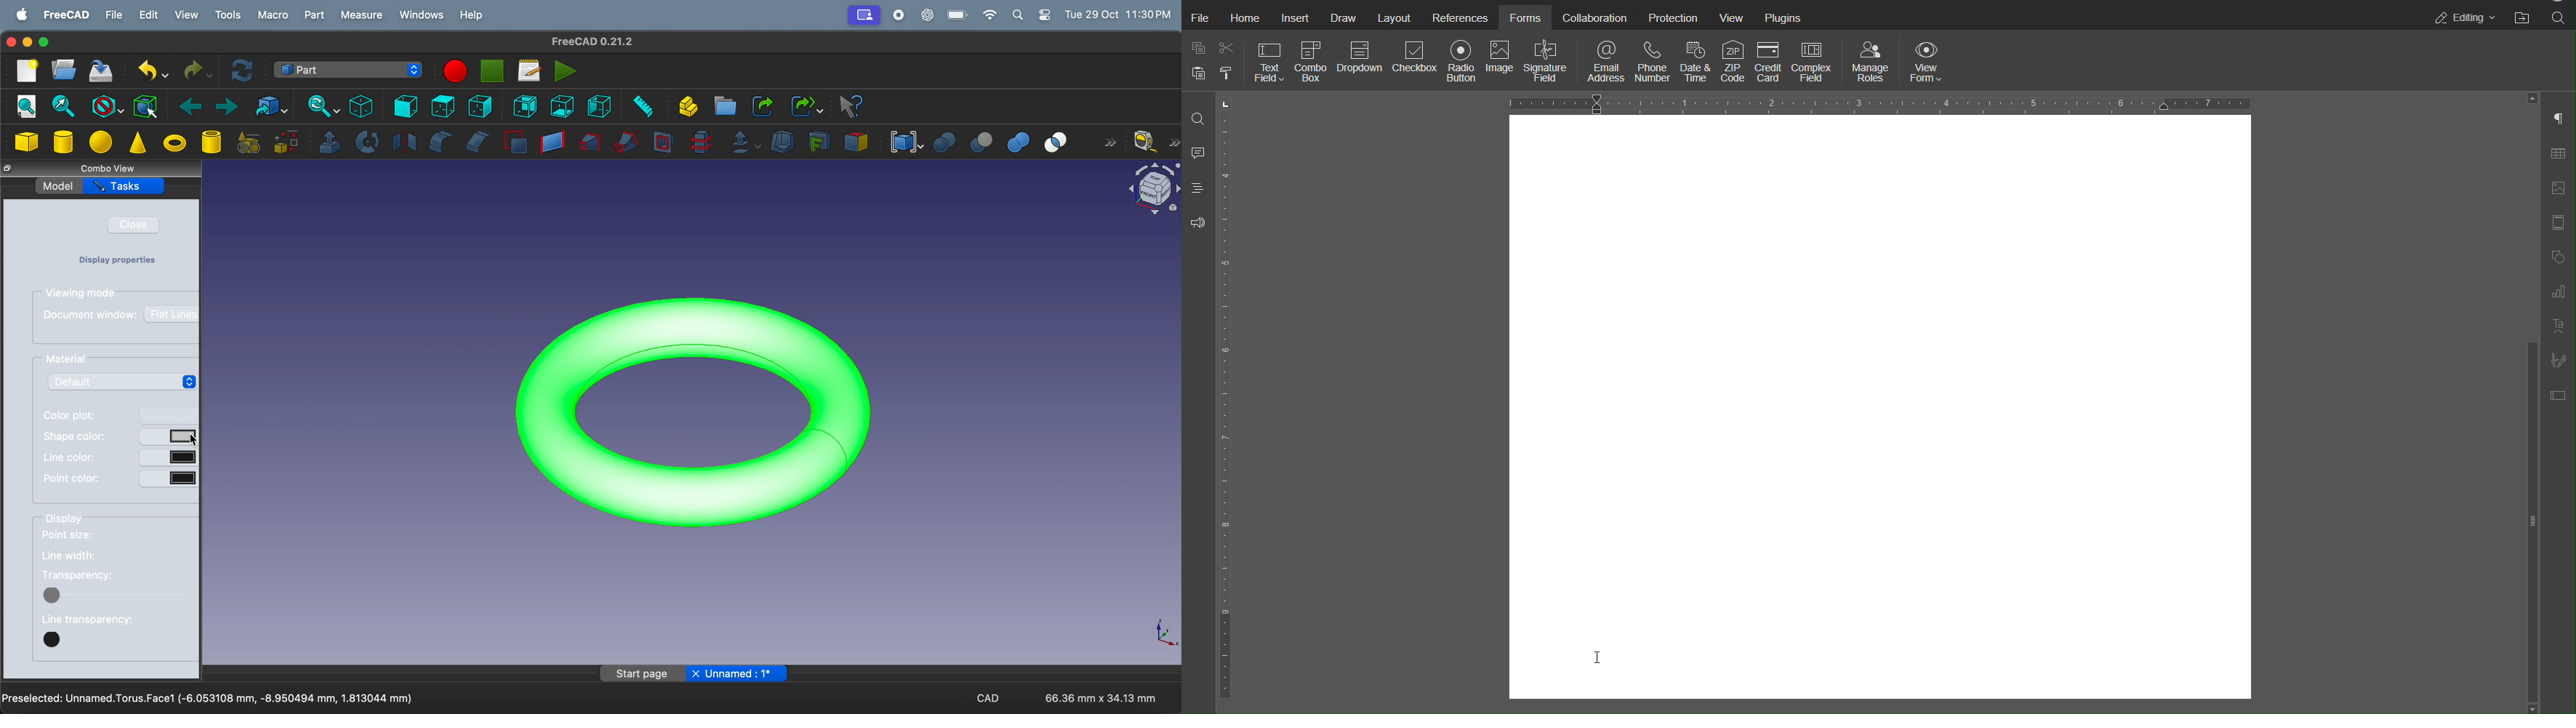 The image size is (2576, 728). I want to click on References, so click(1458, 16).